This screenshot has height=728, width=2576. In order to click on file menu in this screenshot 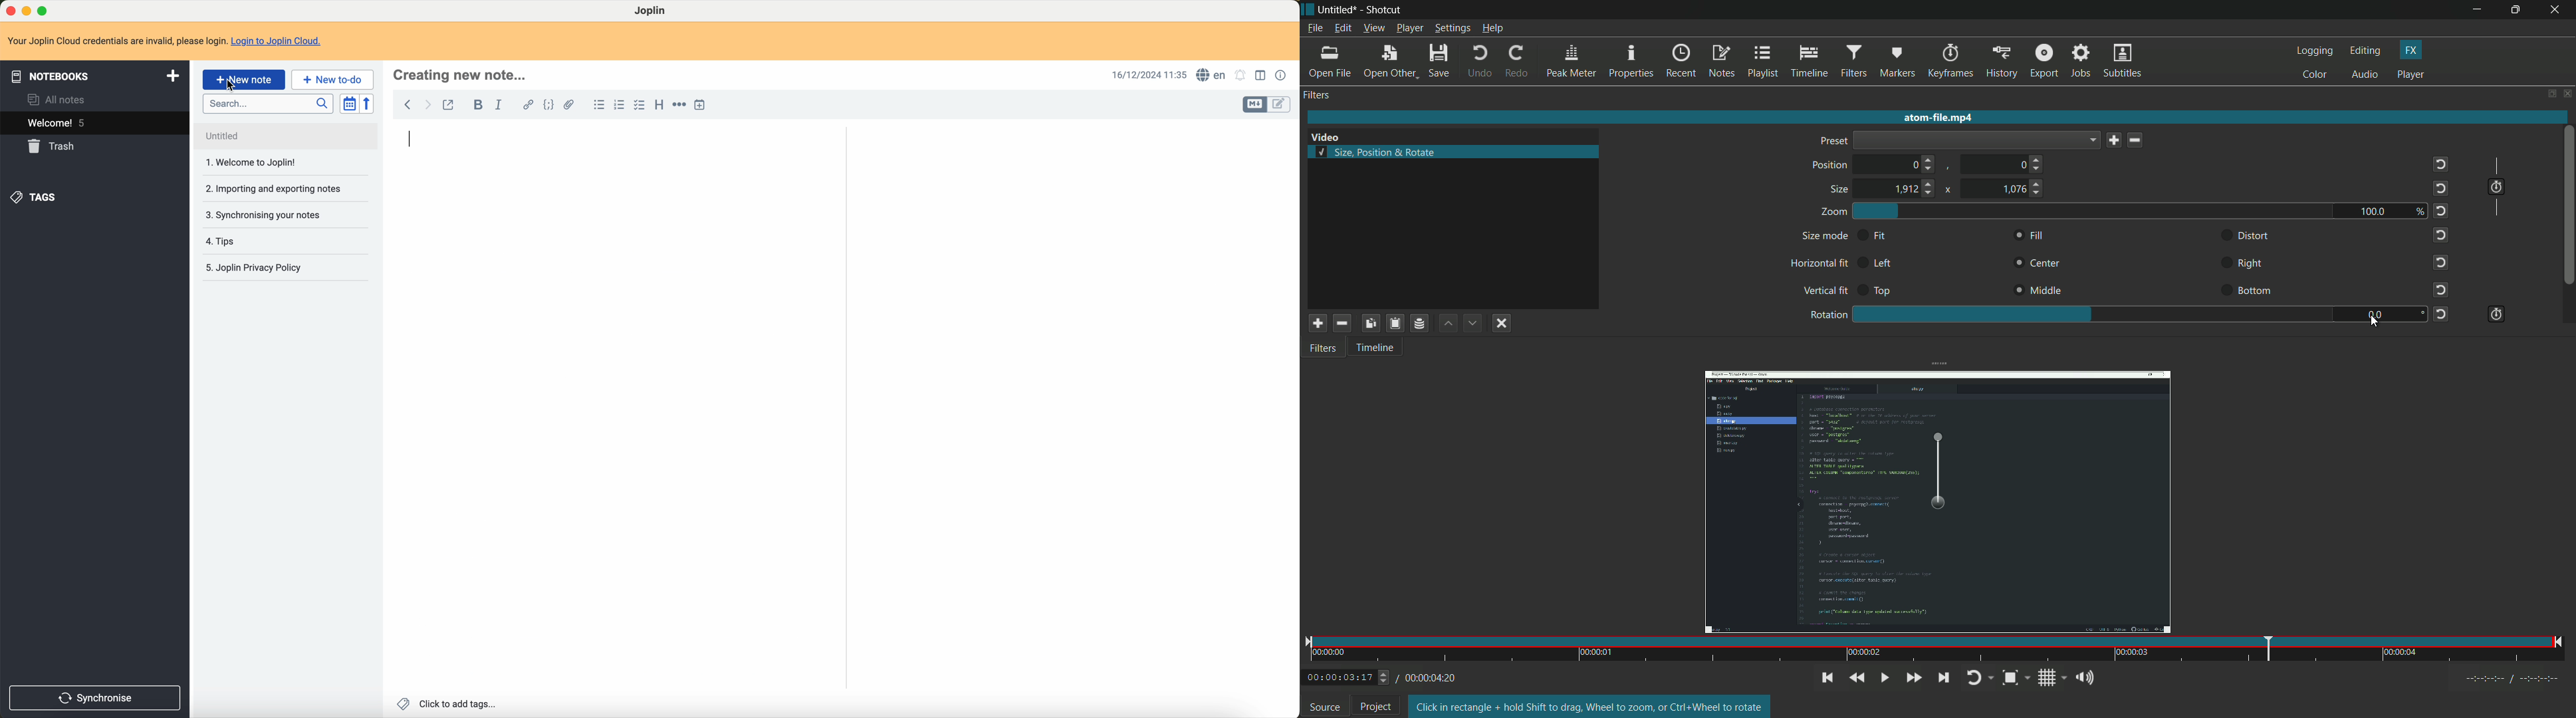, I will do `click(1316, 29)`.